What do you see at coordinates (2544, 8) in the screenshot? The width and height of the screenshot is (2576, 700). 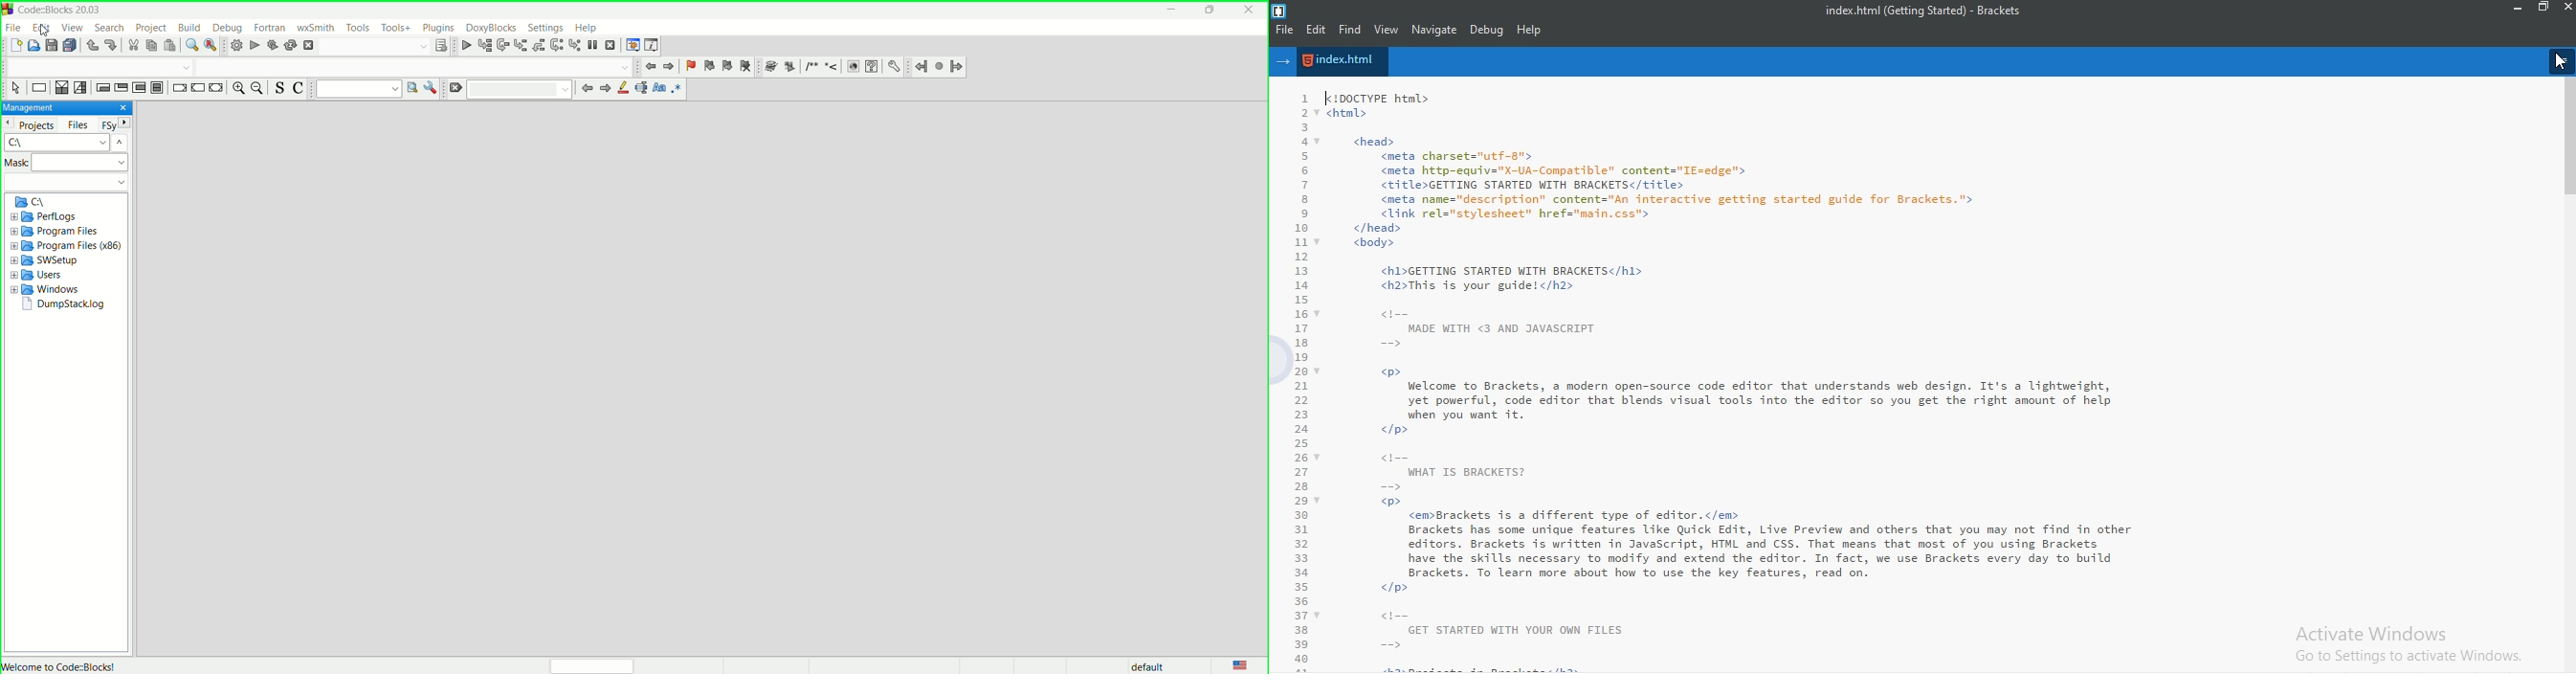 I see `restore` at bounding box center [2544, 8].